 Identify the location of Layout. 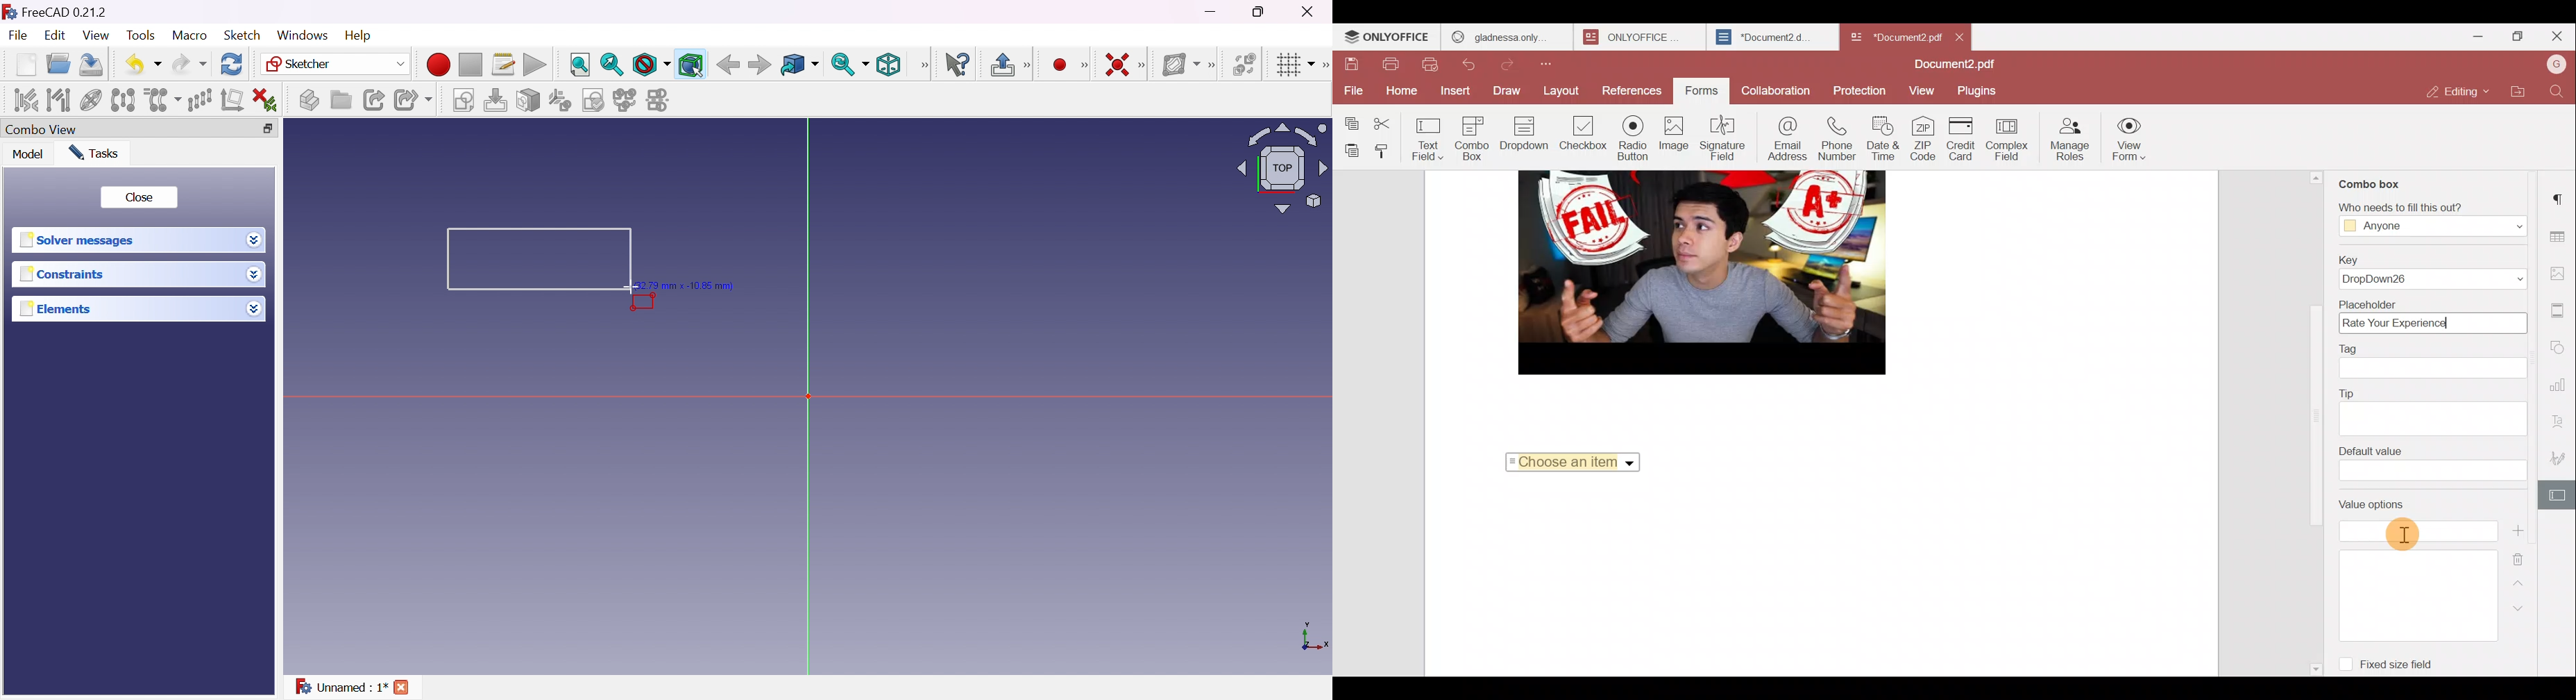
(1560, 93).